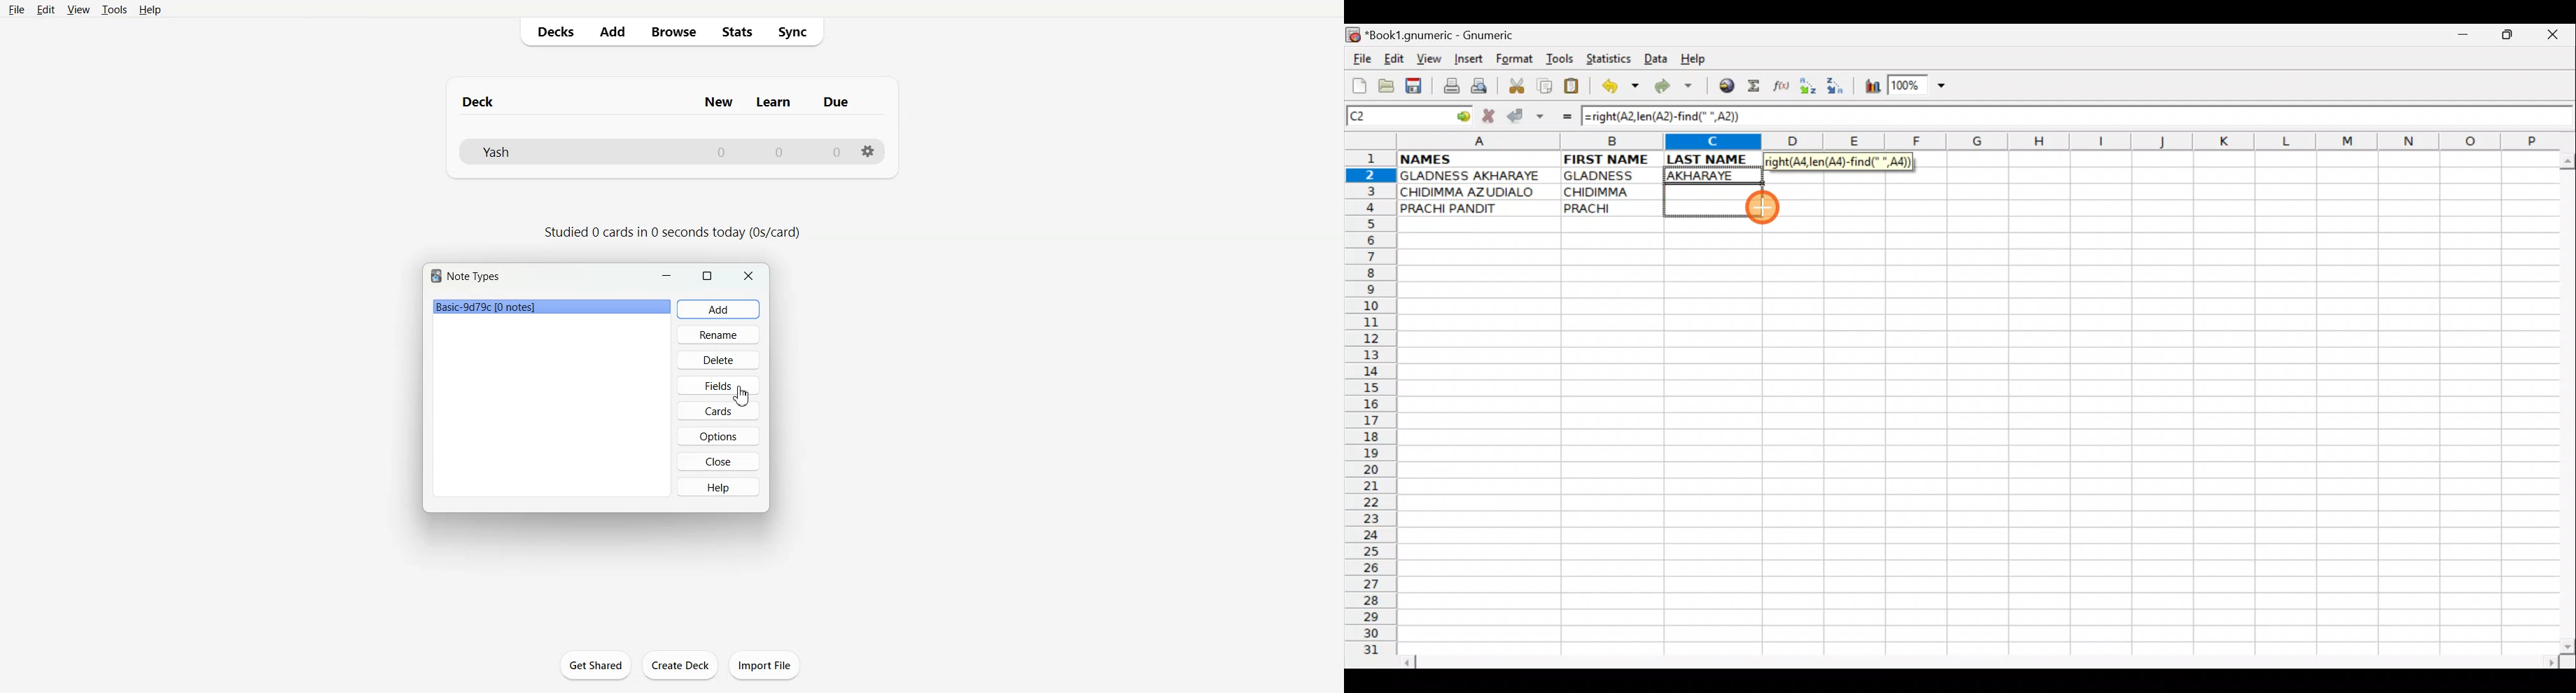 The height and width of the screenshot is (700, 2576). Describe the element at coordinates (837, 152) in the screenshot. I see `Number of due cards` at that location.